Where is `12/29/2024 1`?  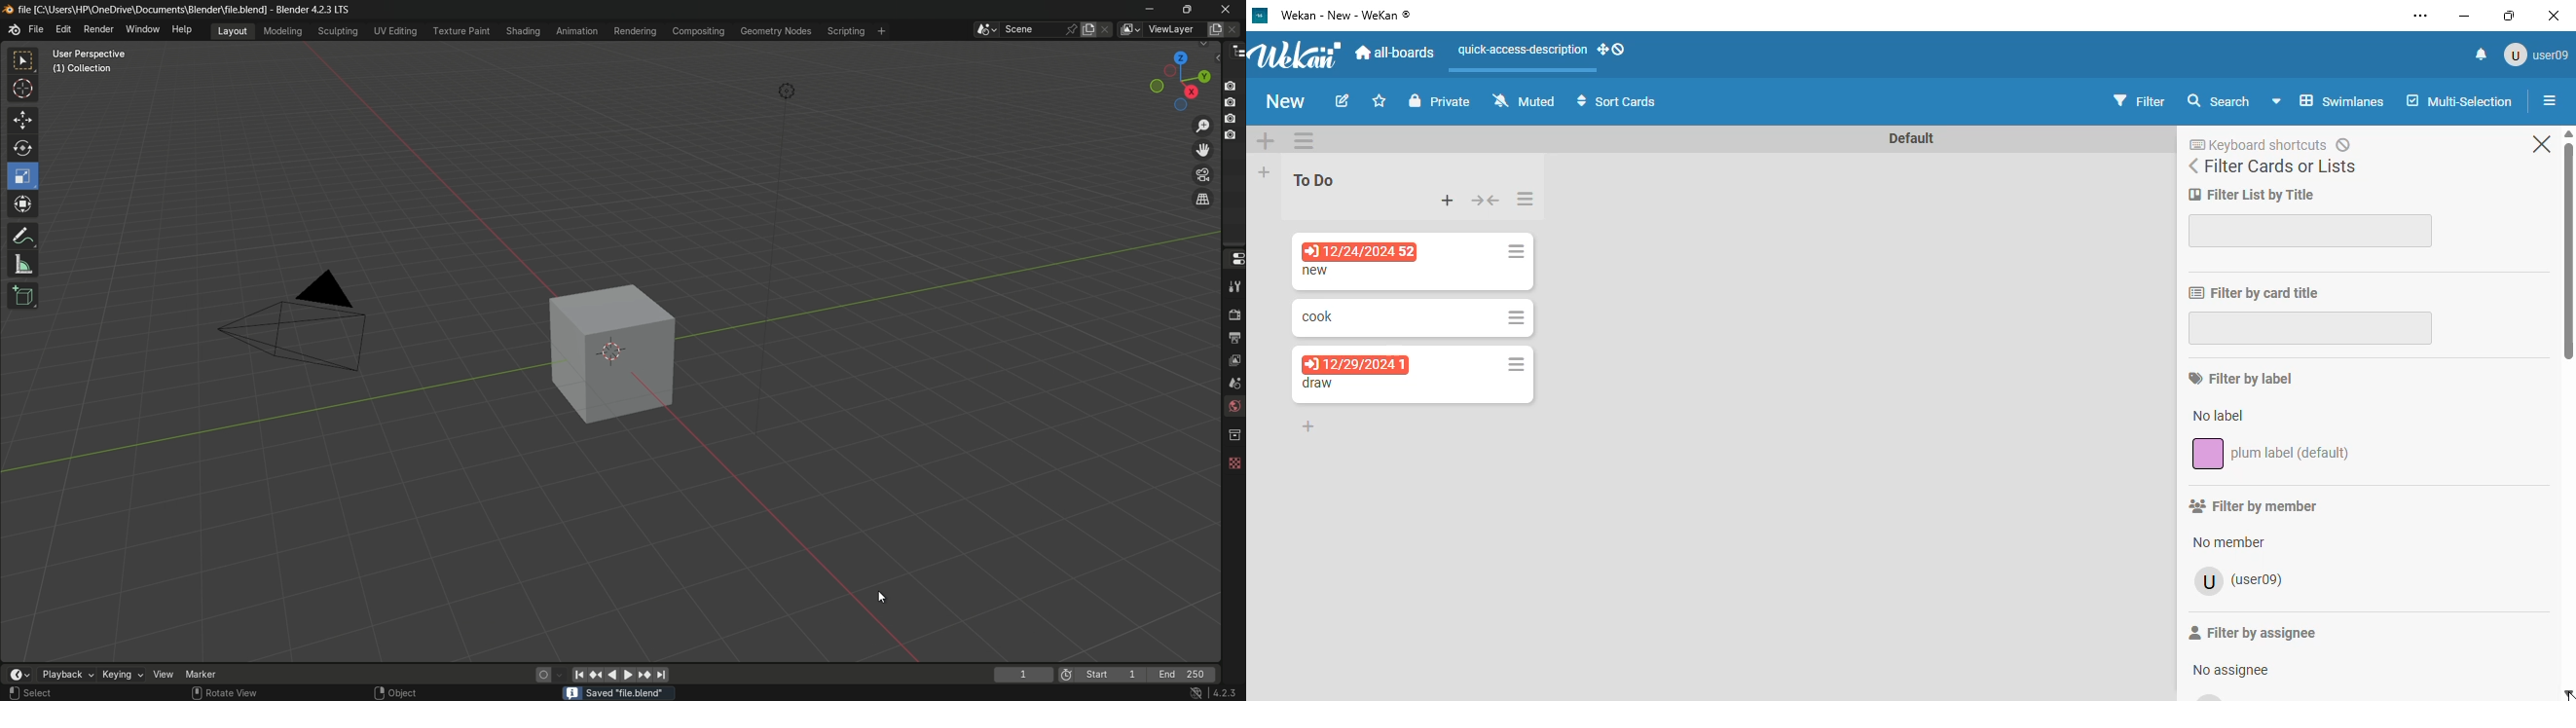 12/29/2024 1 is located at coordinates (1354, 362).